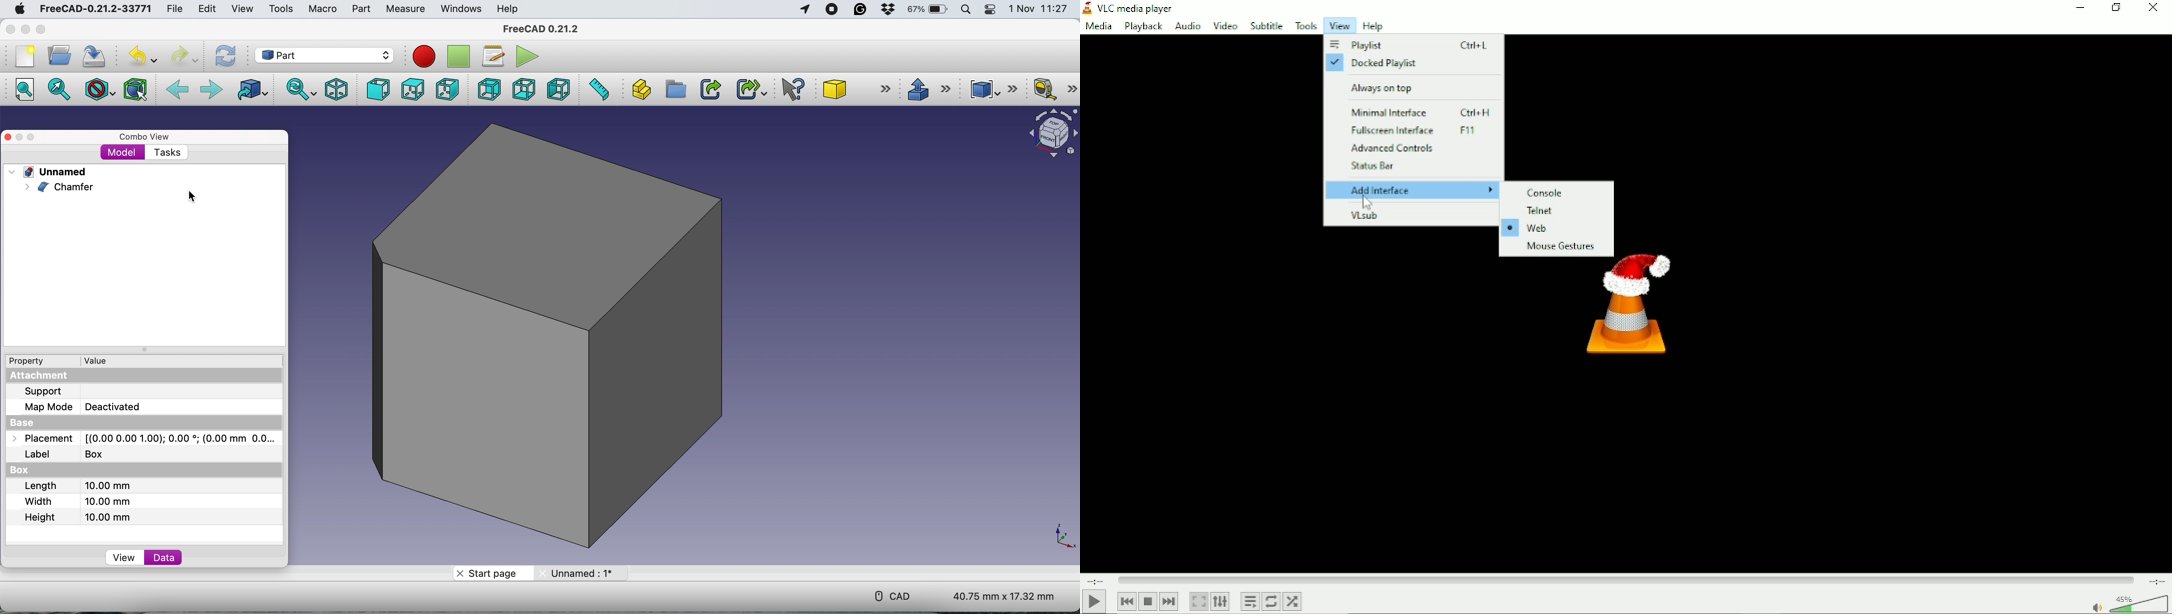 This screenshot has height=616, width=2184. What do you see at coordinates (751, 89) in the screenshot?
I see `make sub link` at bounding box center [751, 89].